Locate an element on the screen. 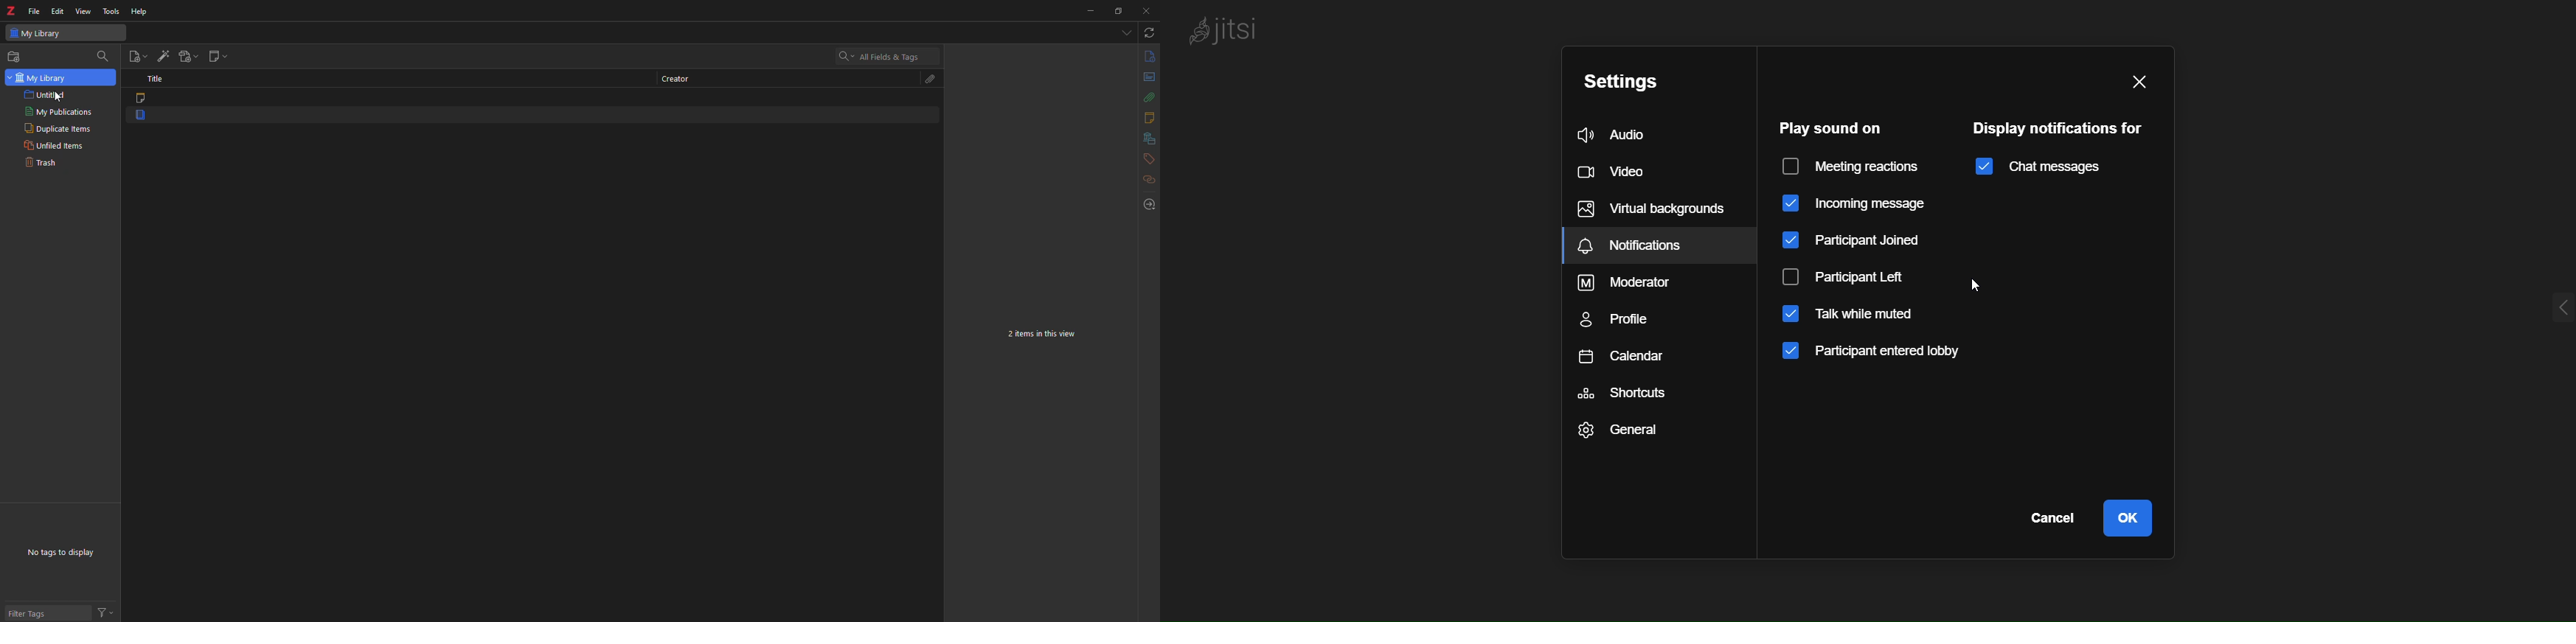 This screenshot has height=644, width=2576. untitled is located at coordinates (47, 95).